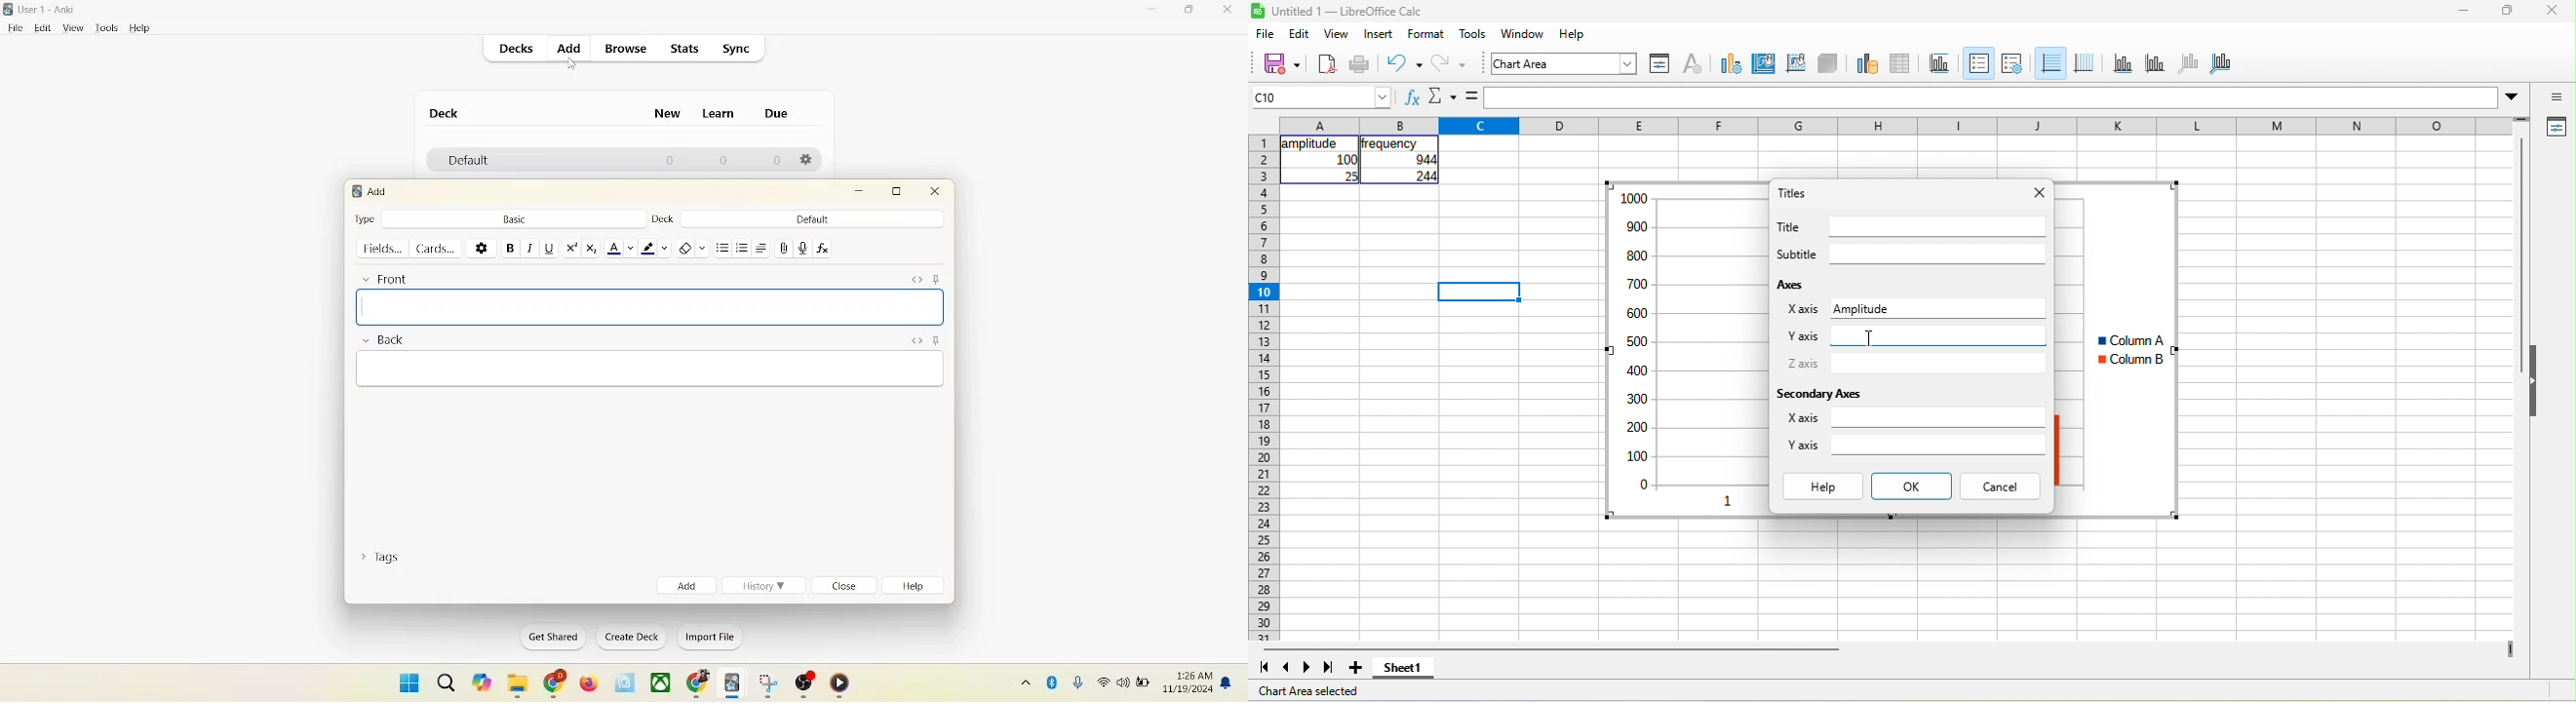 This screenshot has width=2576, height=728. I want to click on speaker, so click(1122, 682).